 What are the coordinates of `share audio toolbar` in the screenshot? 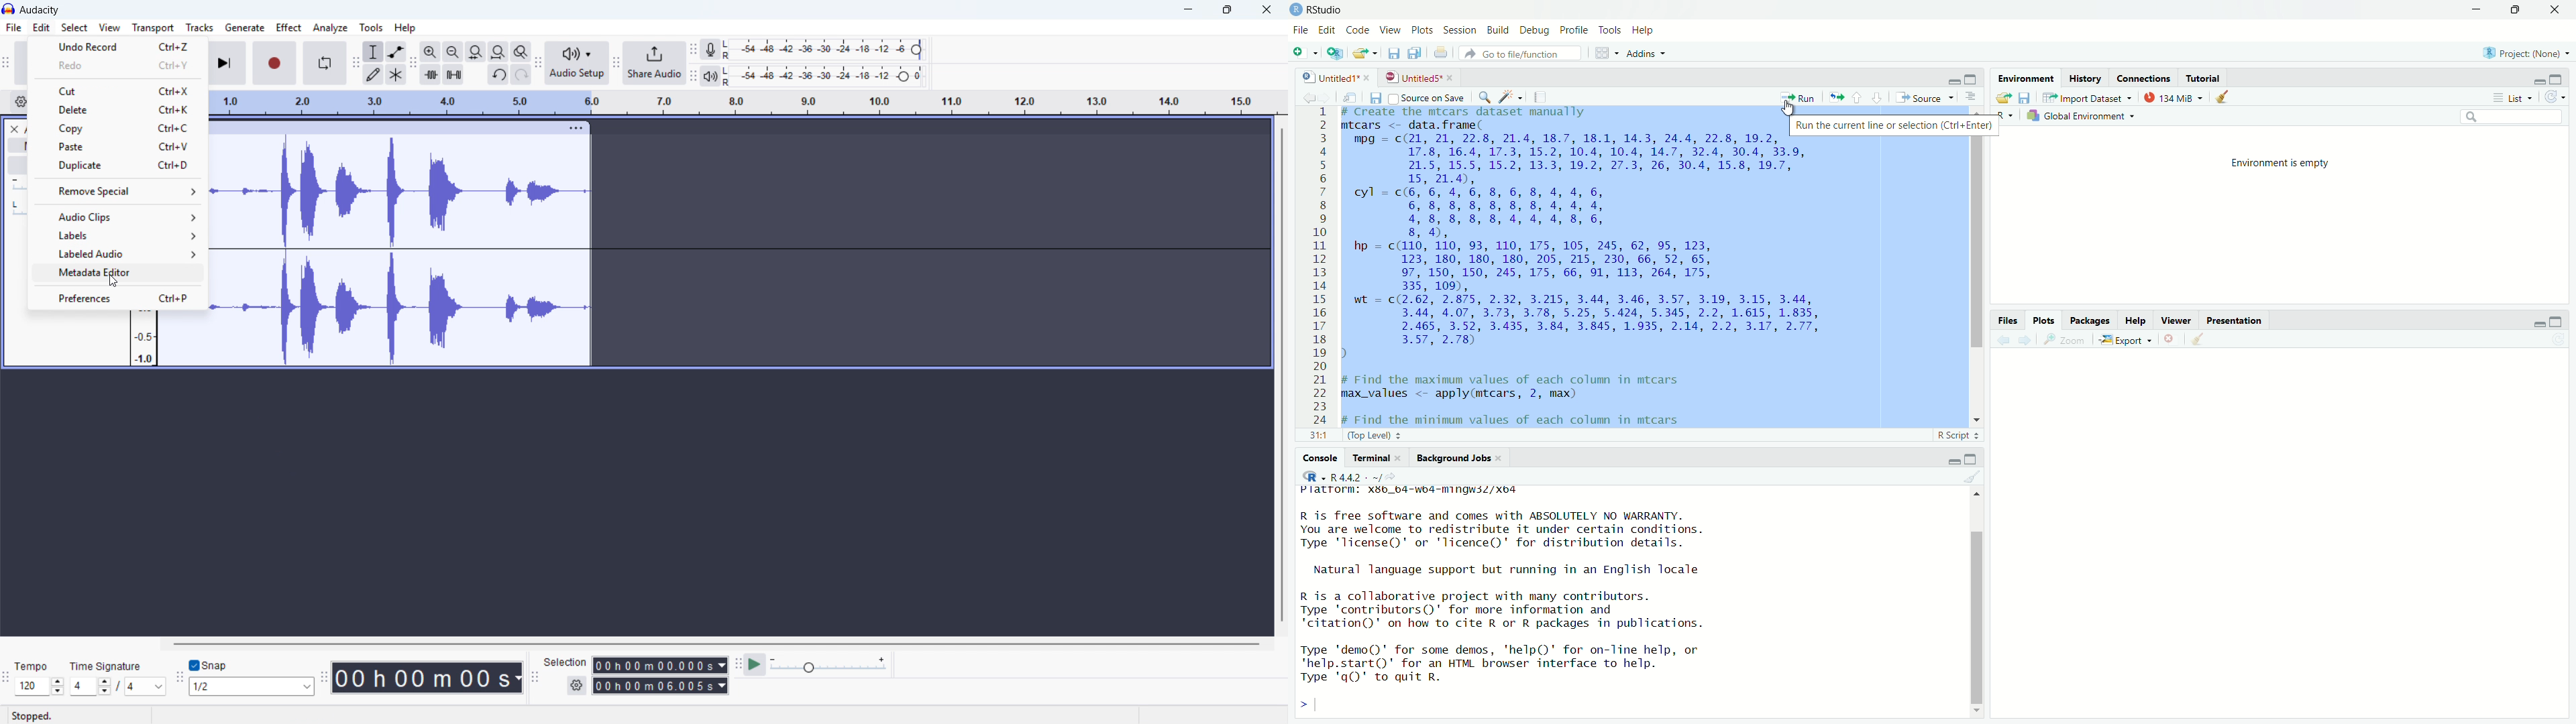 It's located at (616, 63).